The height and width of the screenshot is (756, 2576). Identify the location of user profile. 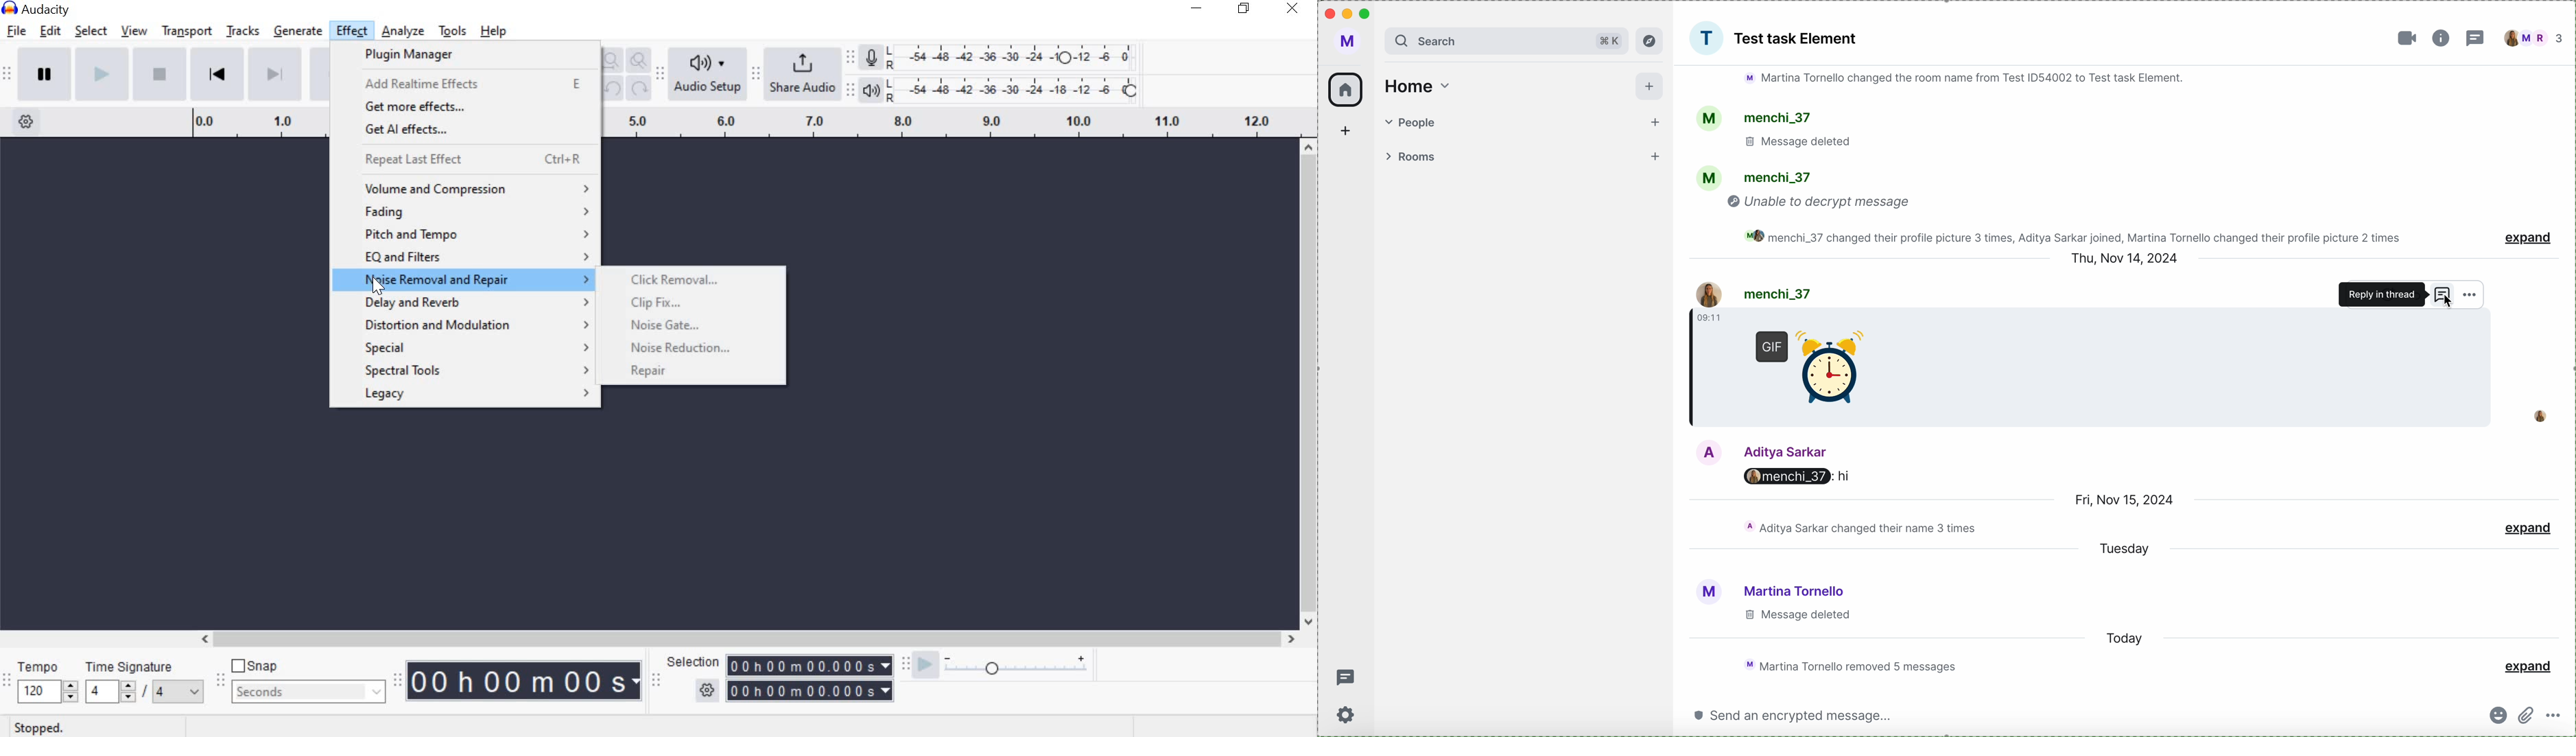
(1350, 43).